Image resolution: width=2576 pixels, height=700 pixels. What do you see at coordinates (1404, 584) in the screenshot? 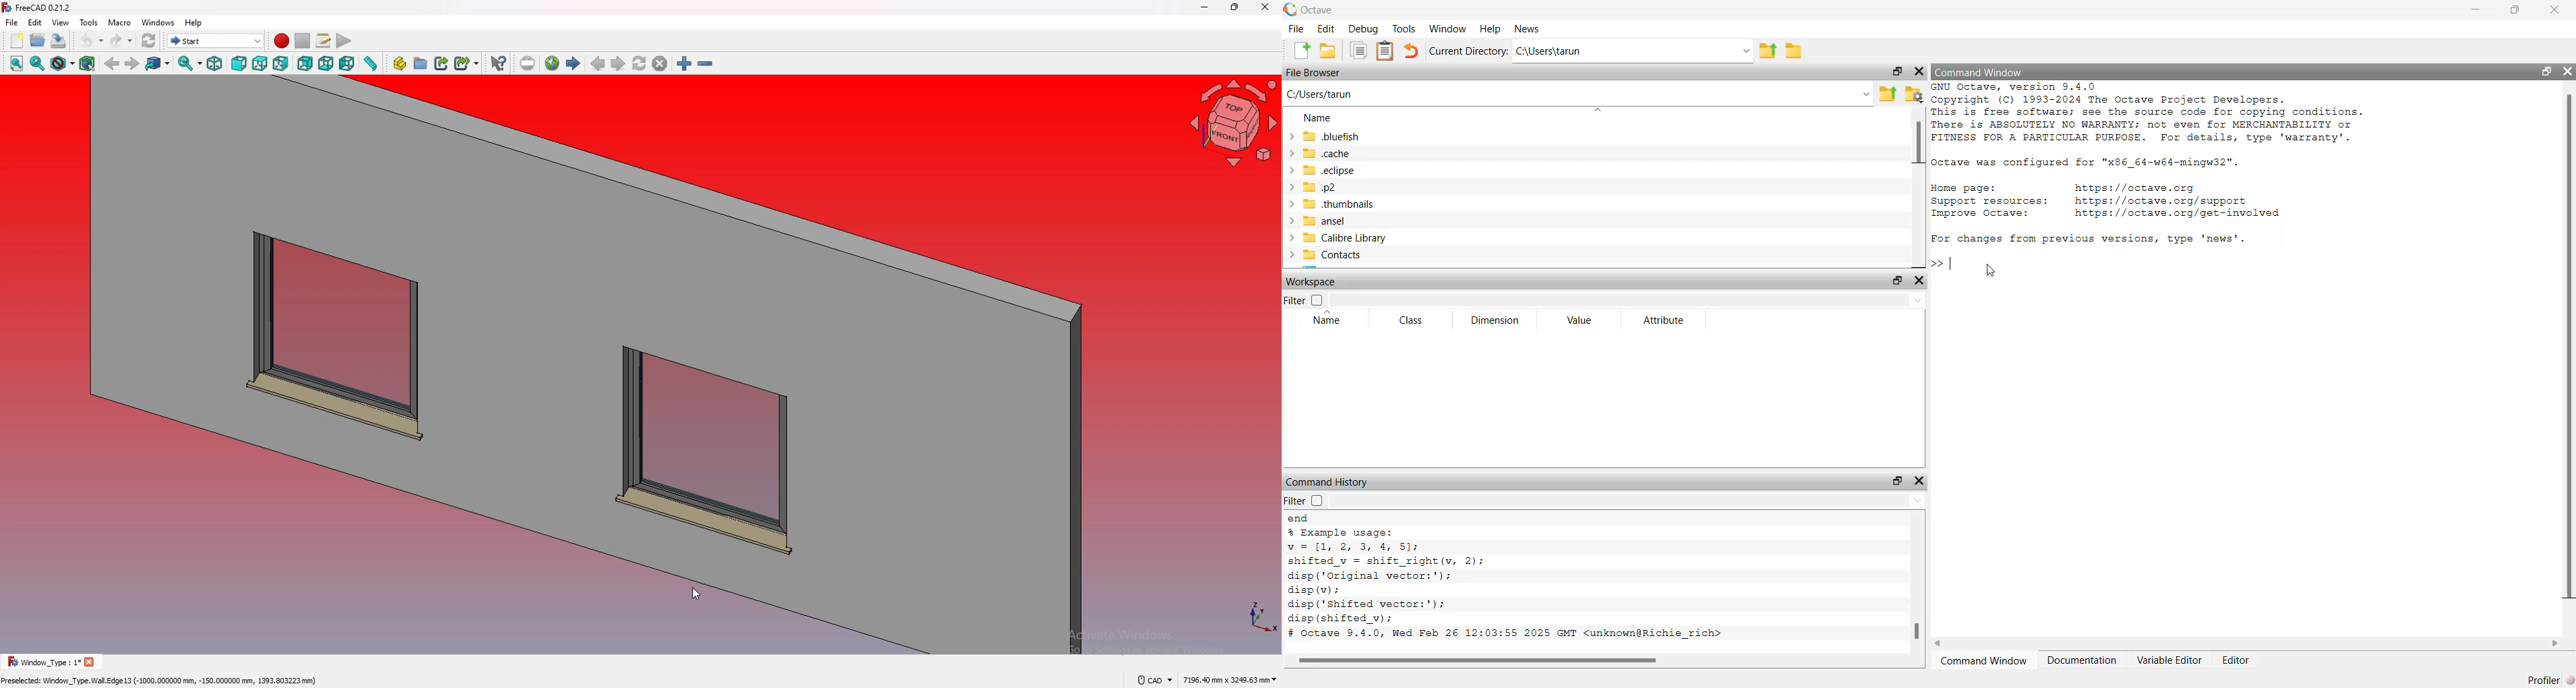
I see `example usage code` at bounding box center [1404, 584].